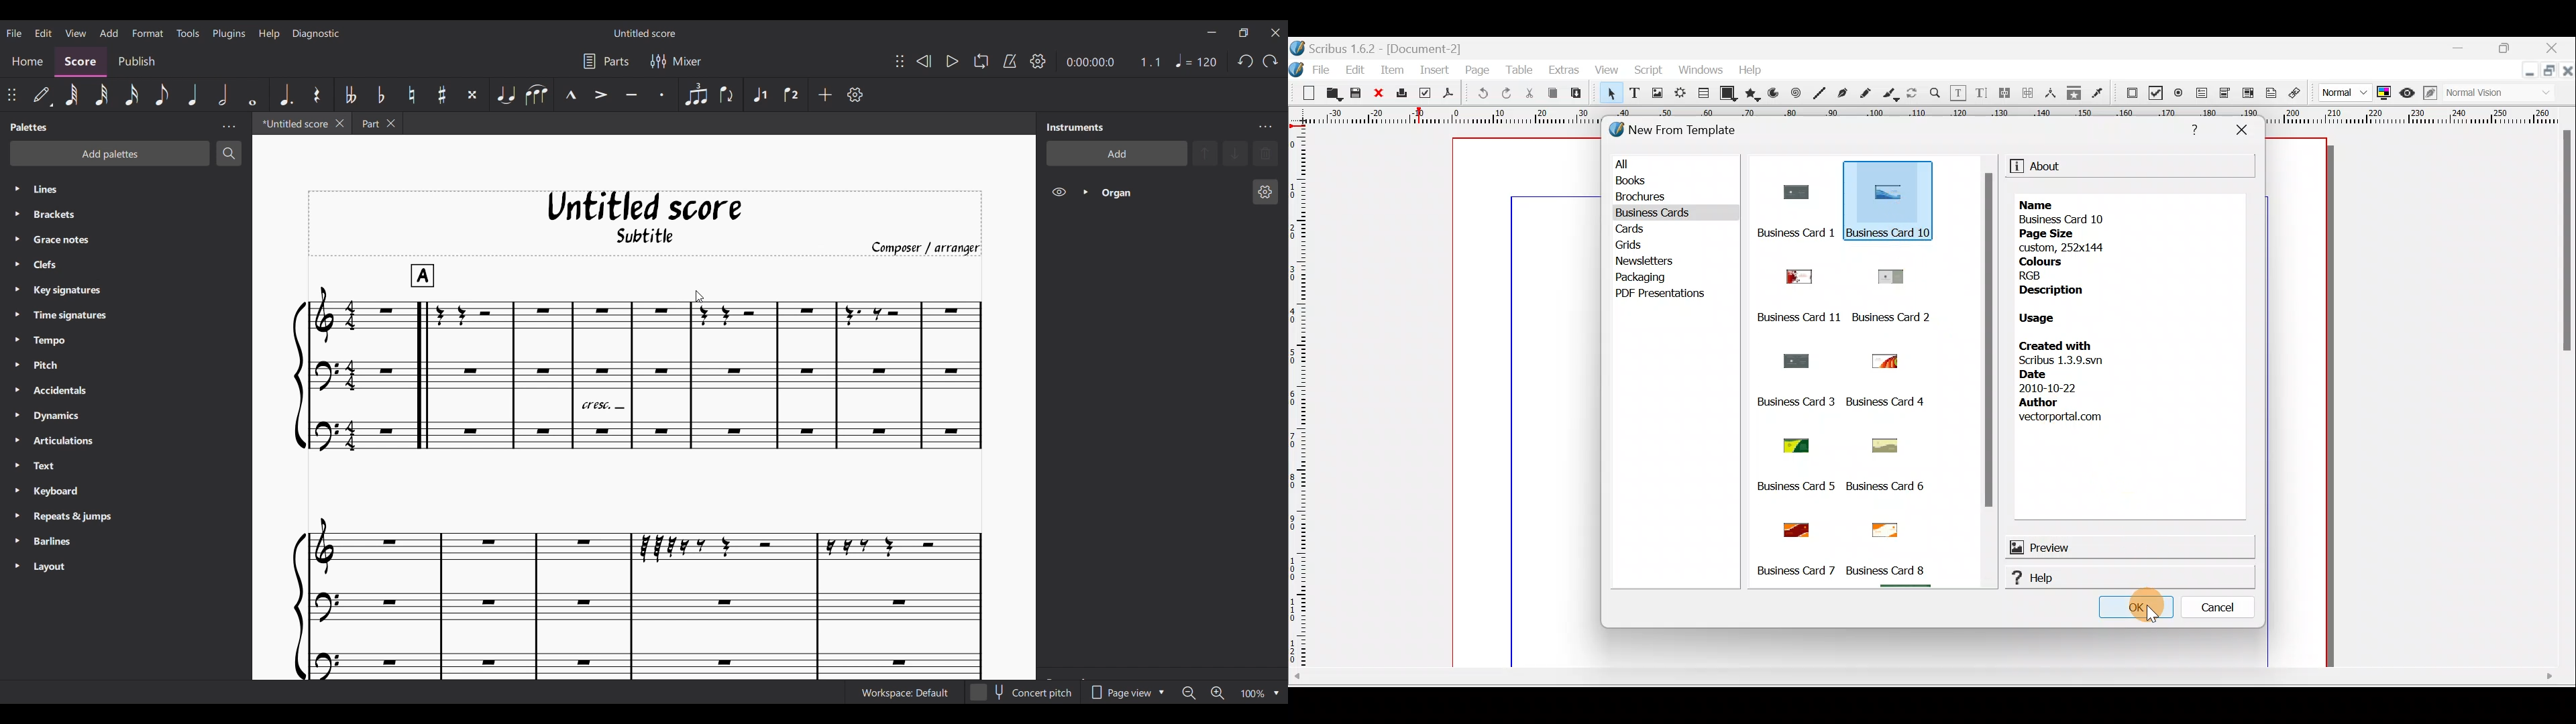  Describe the element at coordinates (2428, 95) in the screenshot. I see `Edit in preview mode` at that location.